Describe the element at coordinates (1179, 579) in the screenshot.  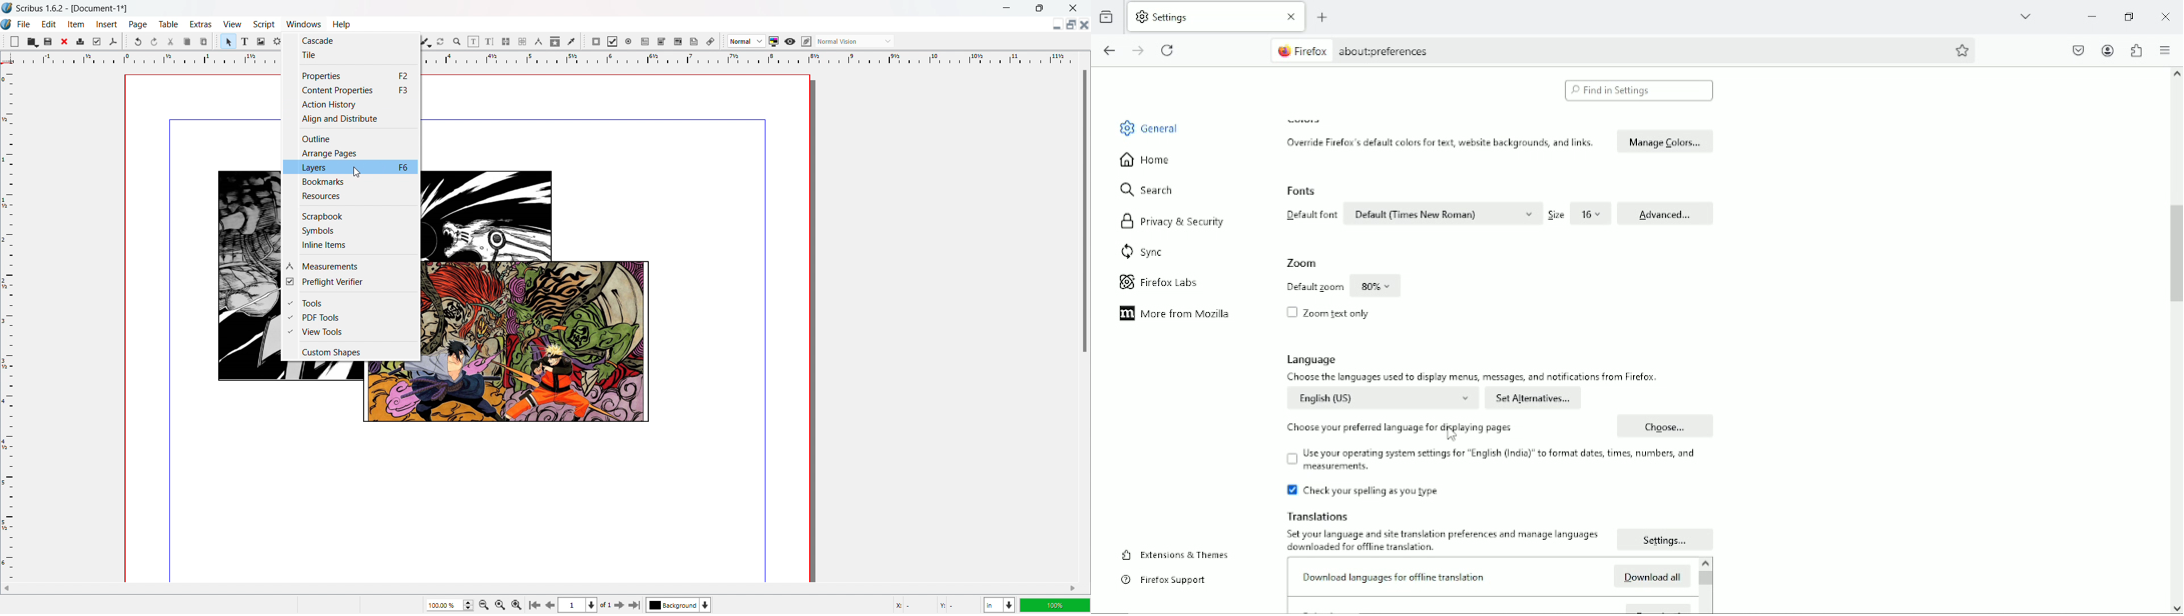
I see `Firefox Support` at that location.